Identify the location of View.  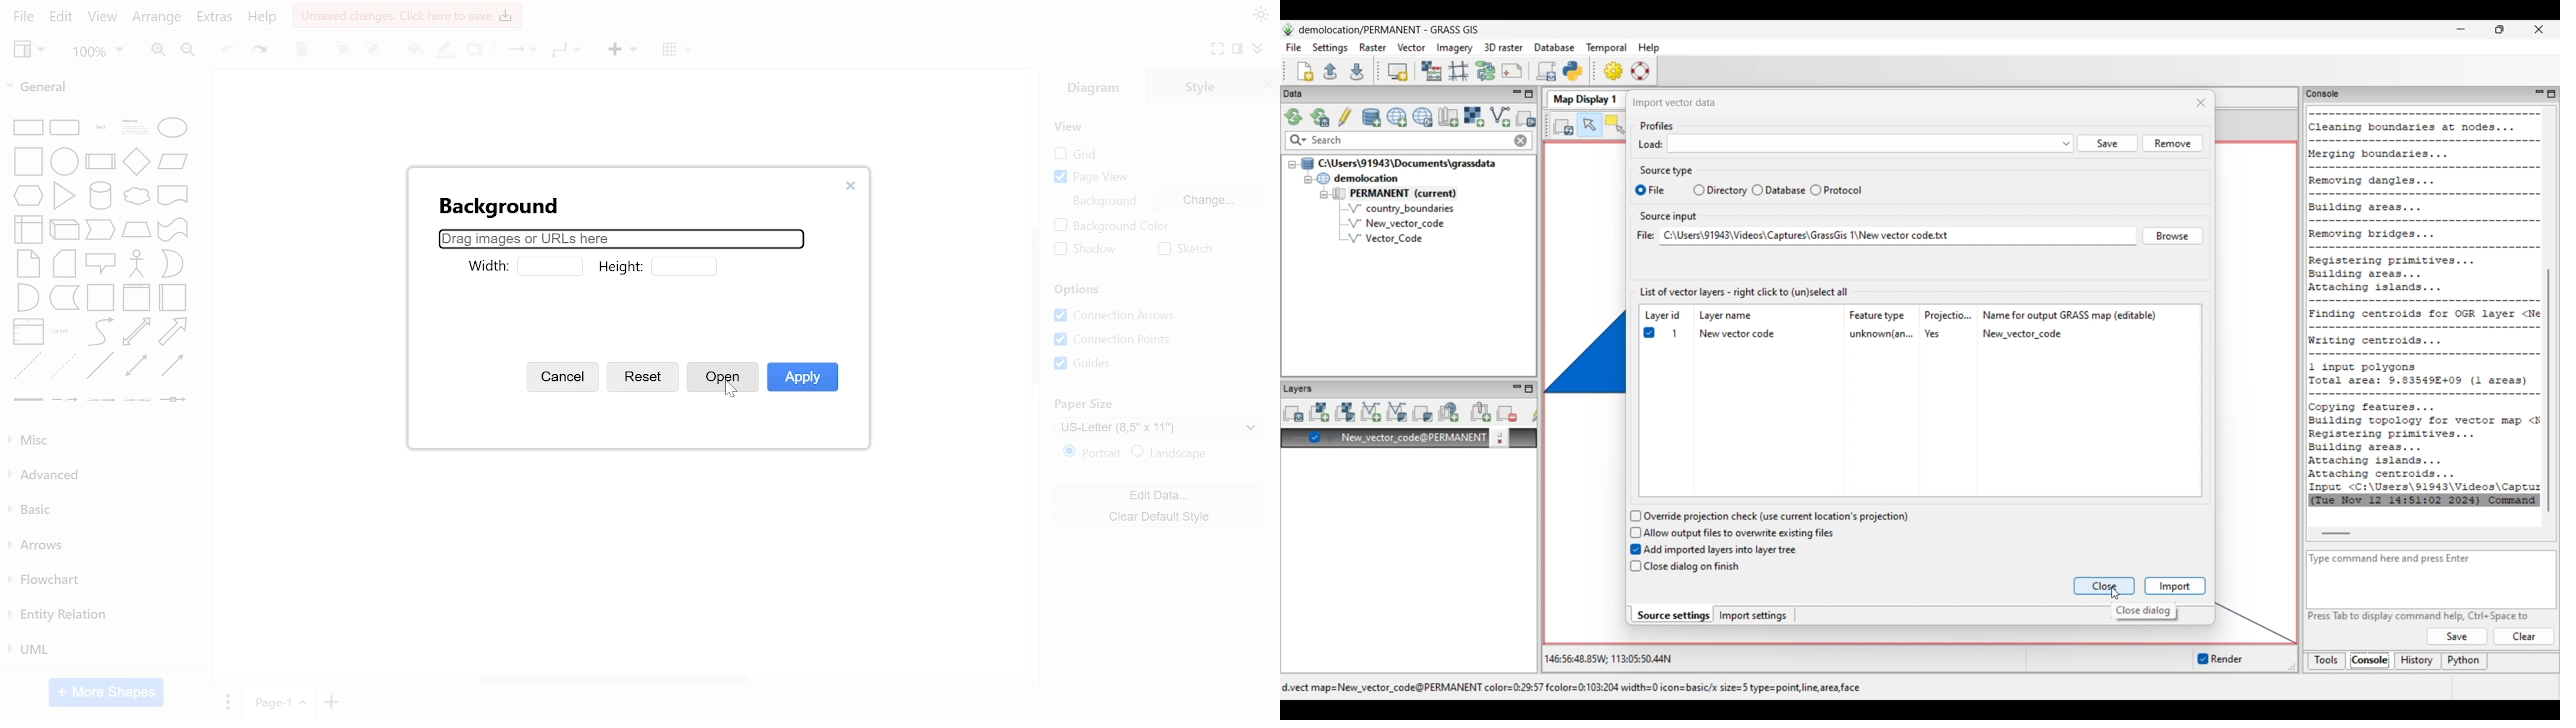
(1071, 127).